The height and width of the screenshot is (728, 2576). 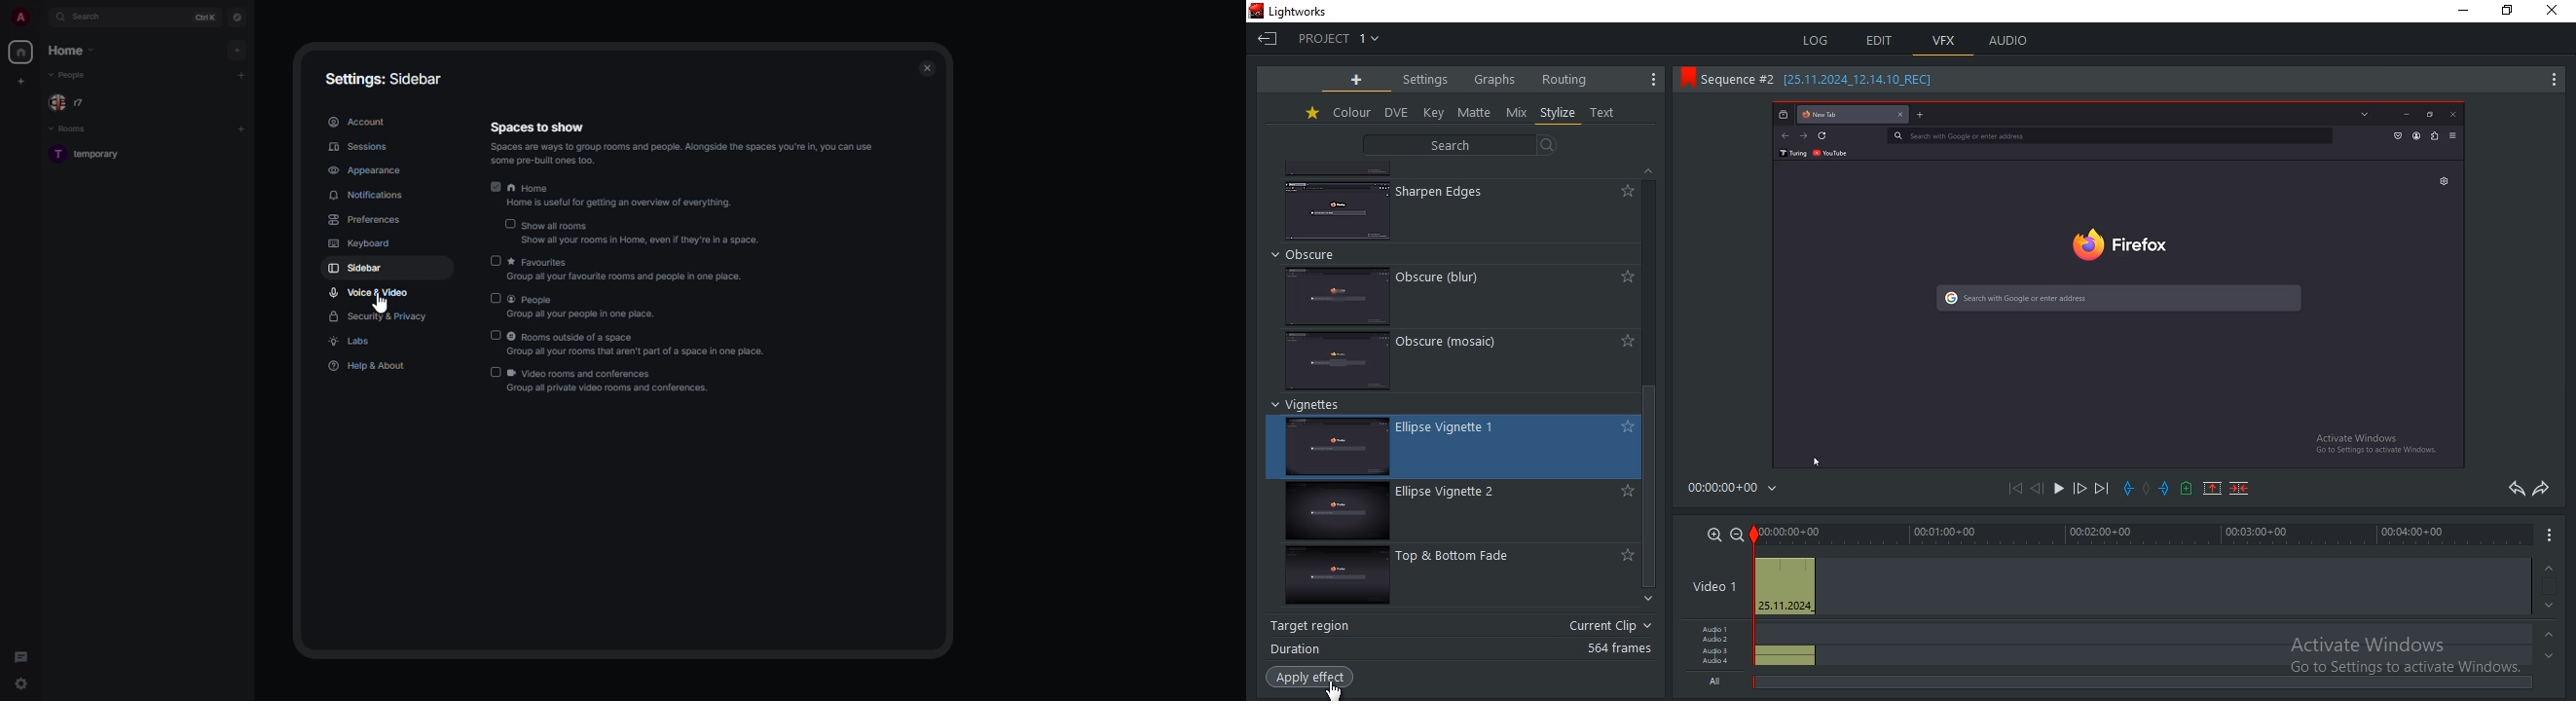 I want to click on add, so click(x=243, y=74).